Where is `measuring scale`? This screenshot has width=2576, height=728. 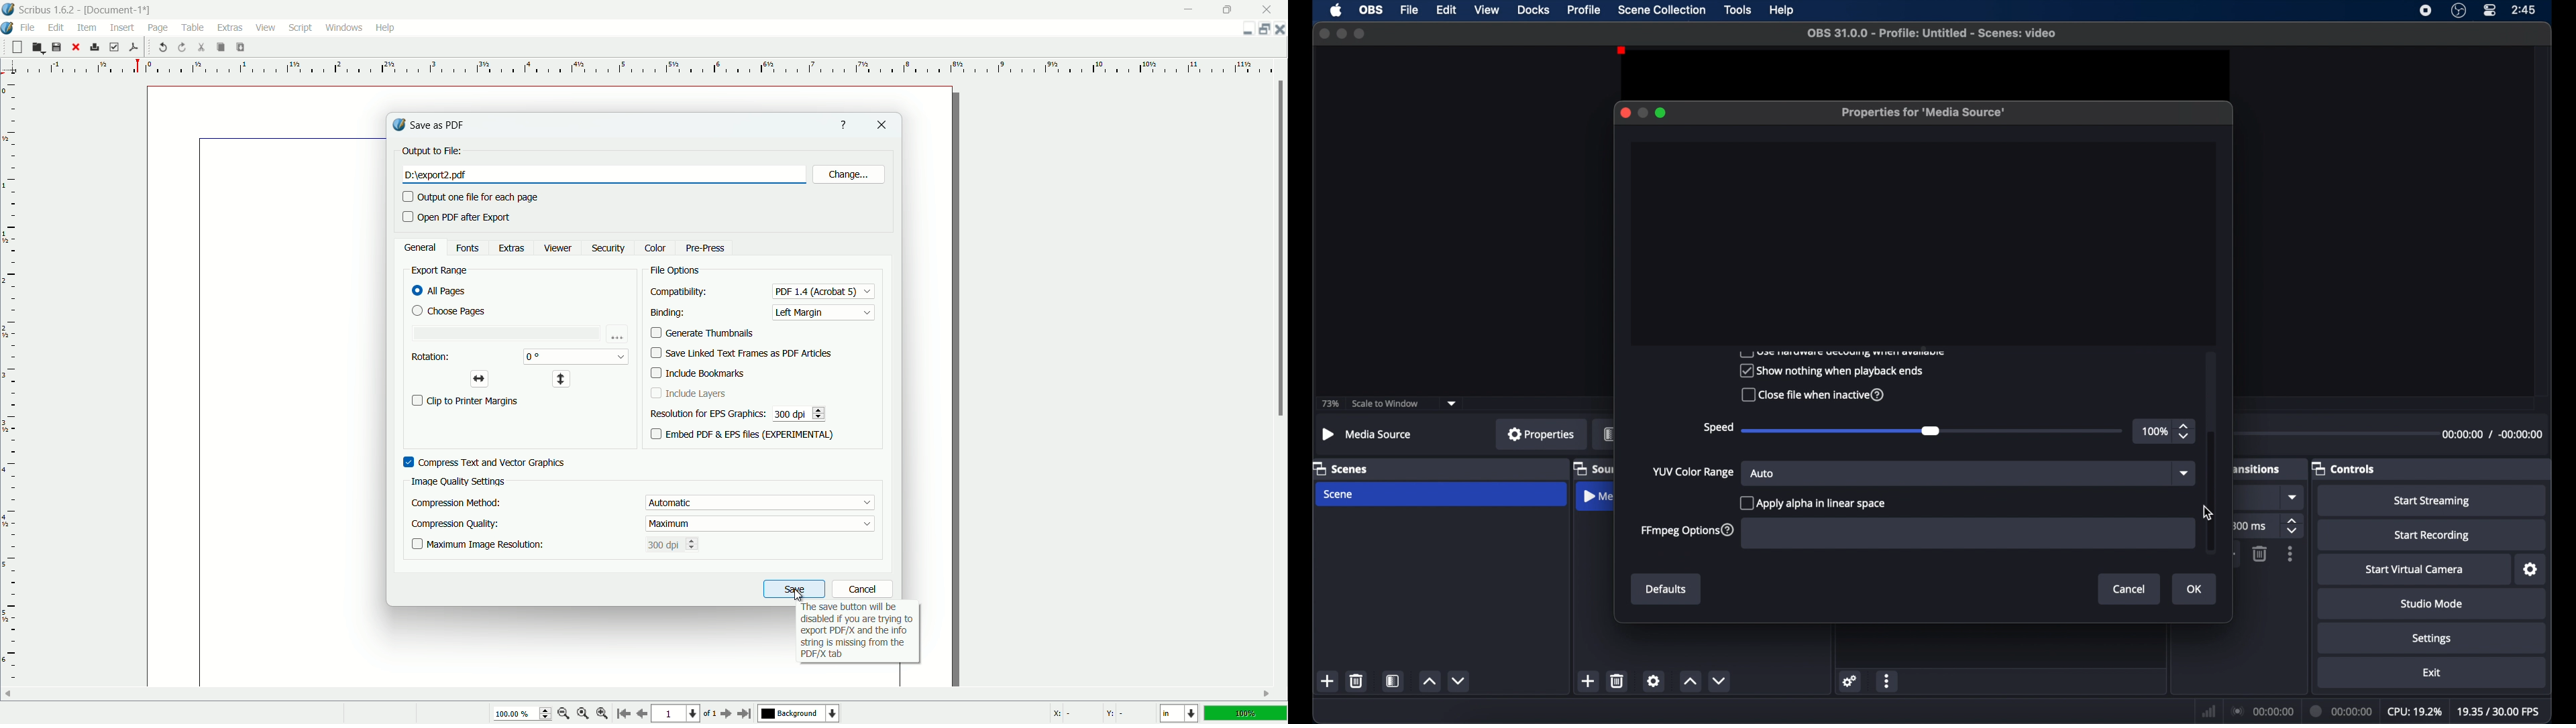
measuring scale is located at coordinates (659, 66).